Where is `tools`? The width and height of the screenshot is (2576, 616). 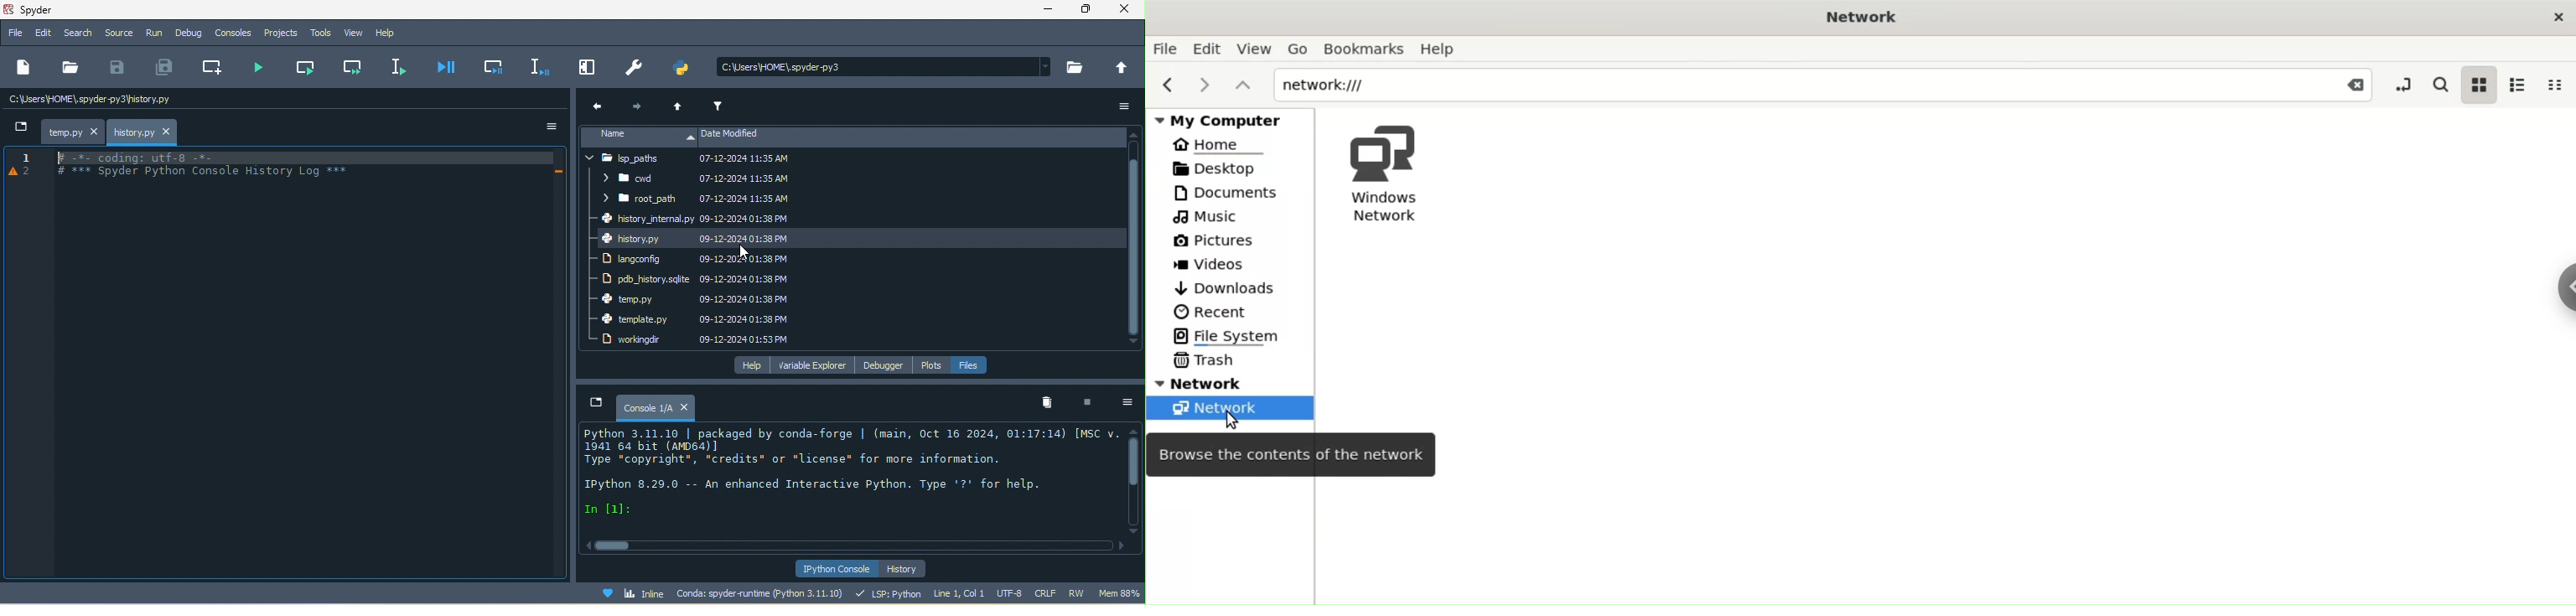
tools is located at coordinates (325, 32).